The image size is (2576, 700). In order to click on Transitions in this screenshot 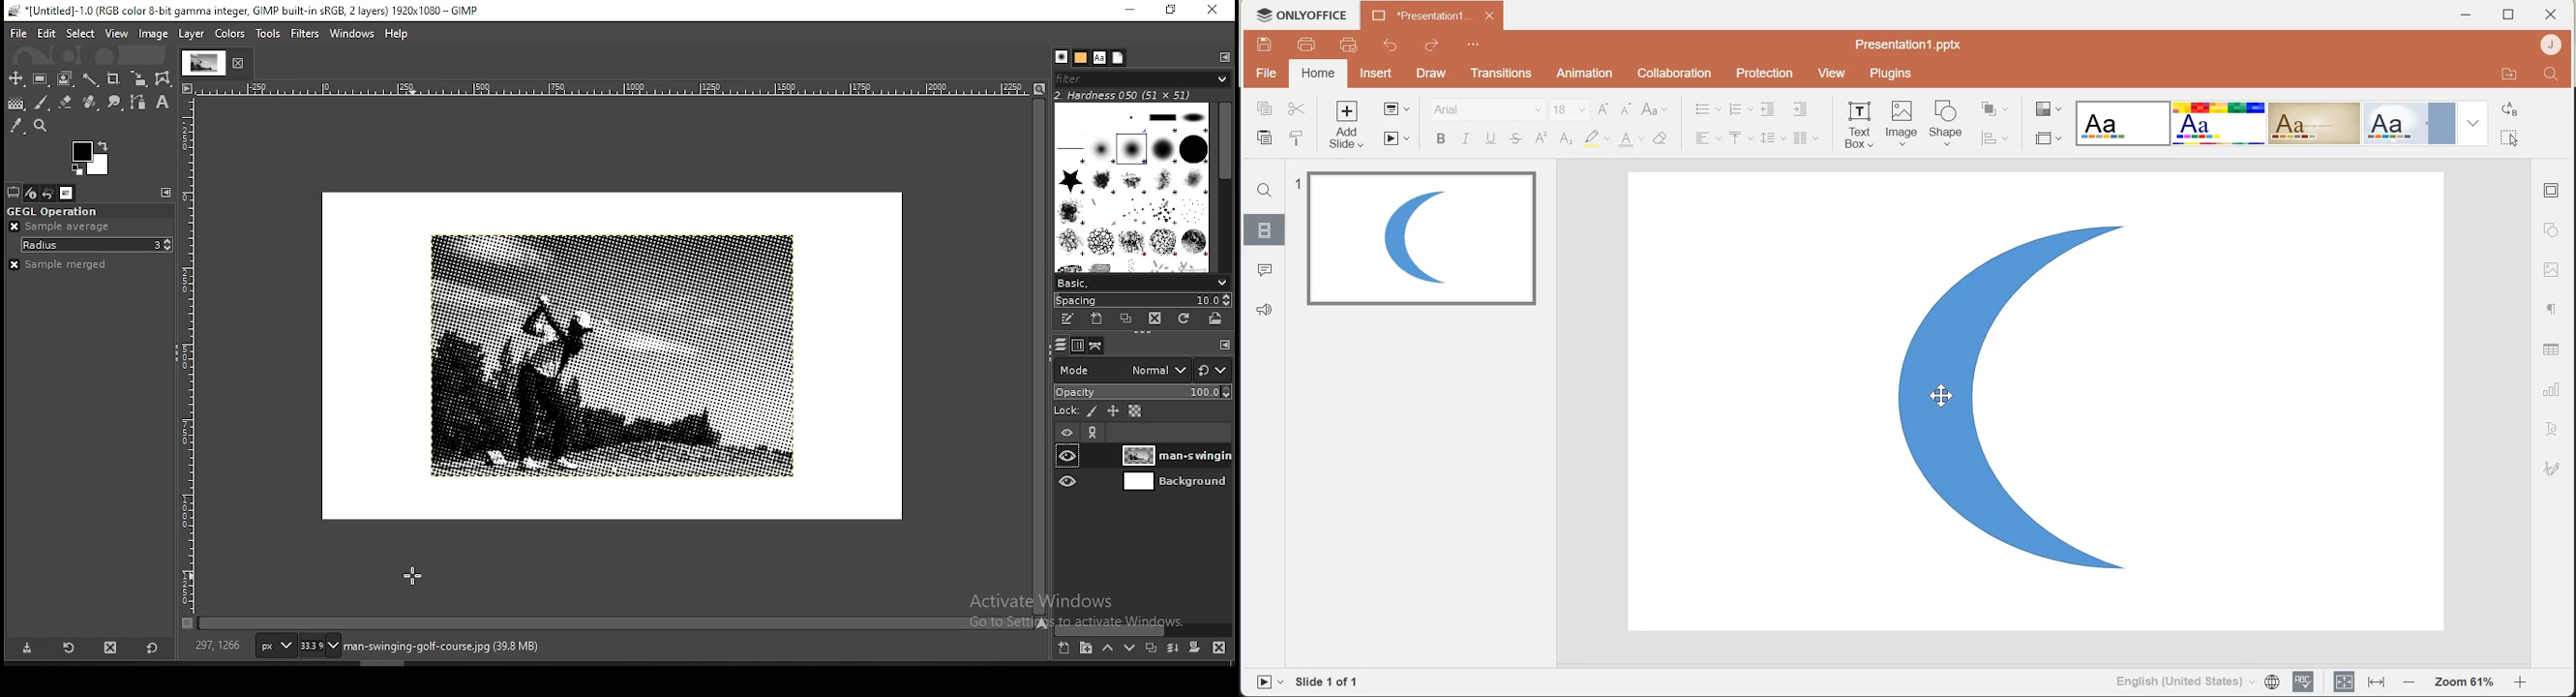, I will do `click(1499, 73)`.